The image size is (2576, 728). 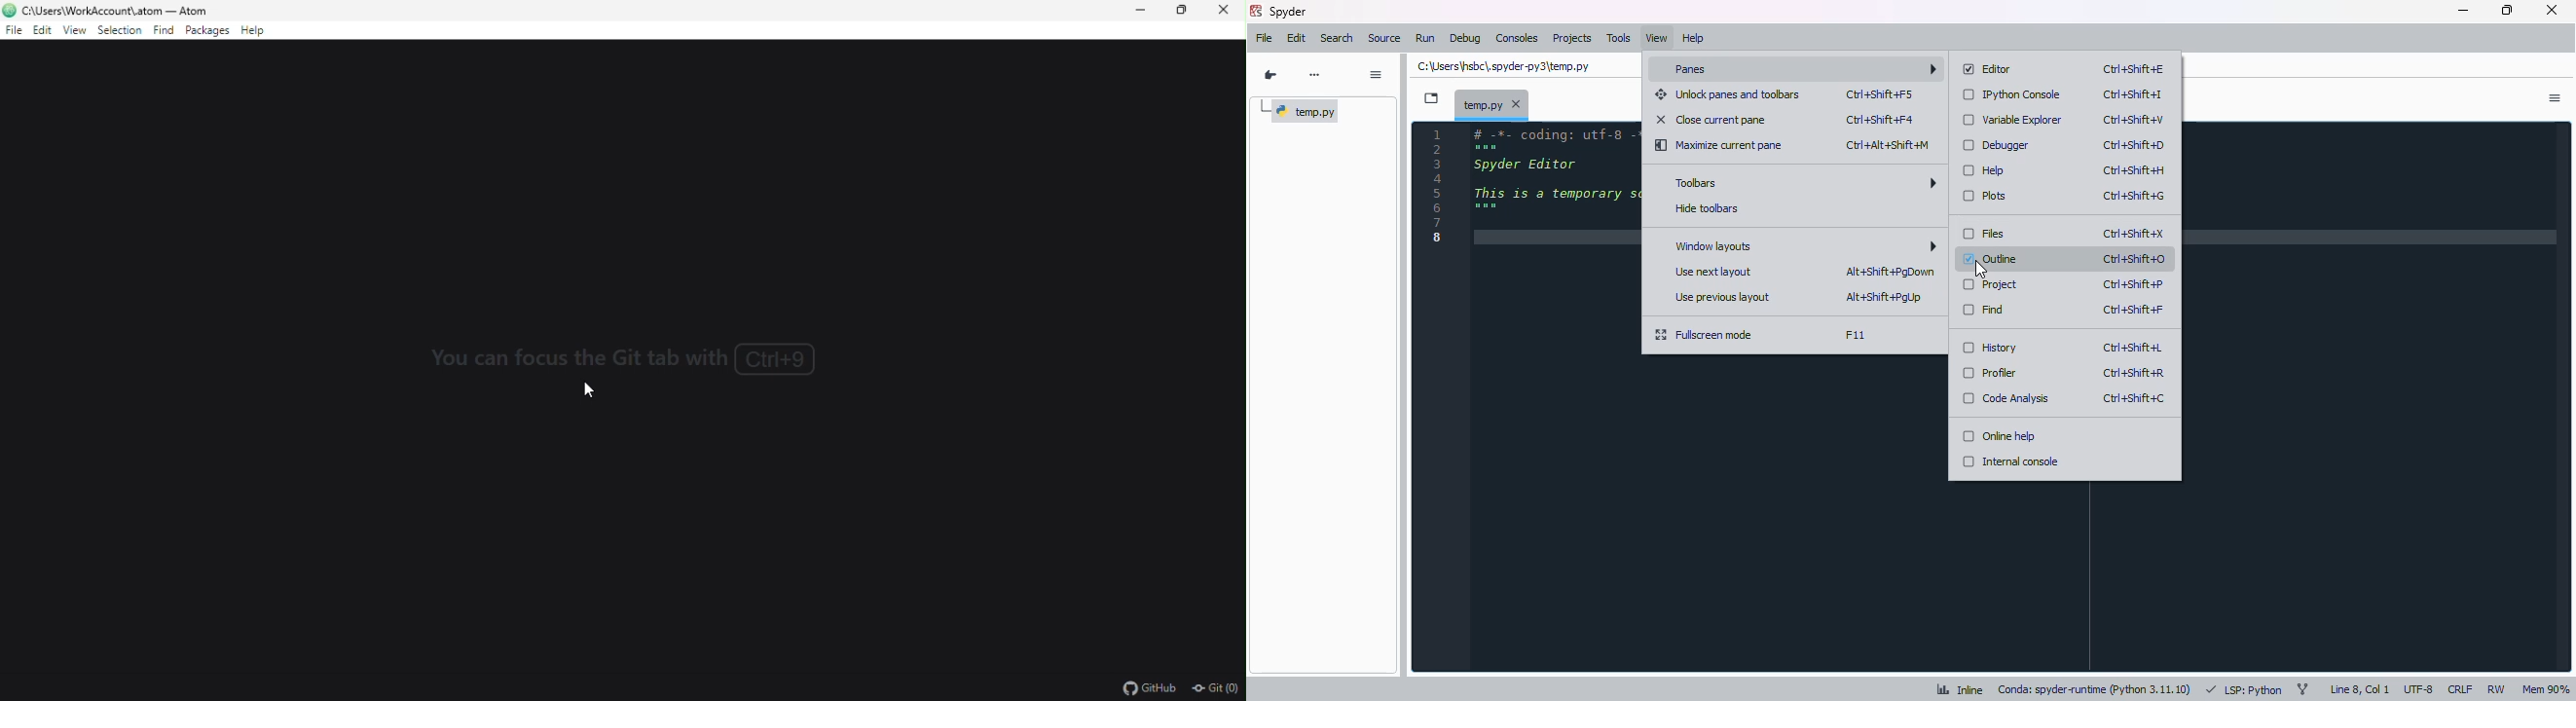 I want to click on shortcut for code analysis, so click(x=2134, y=398).